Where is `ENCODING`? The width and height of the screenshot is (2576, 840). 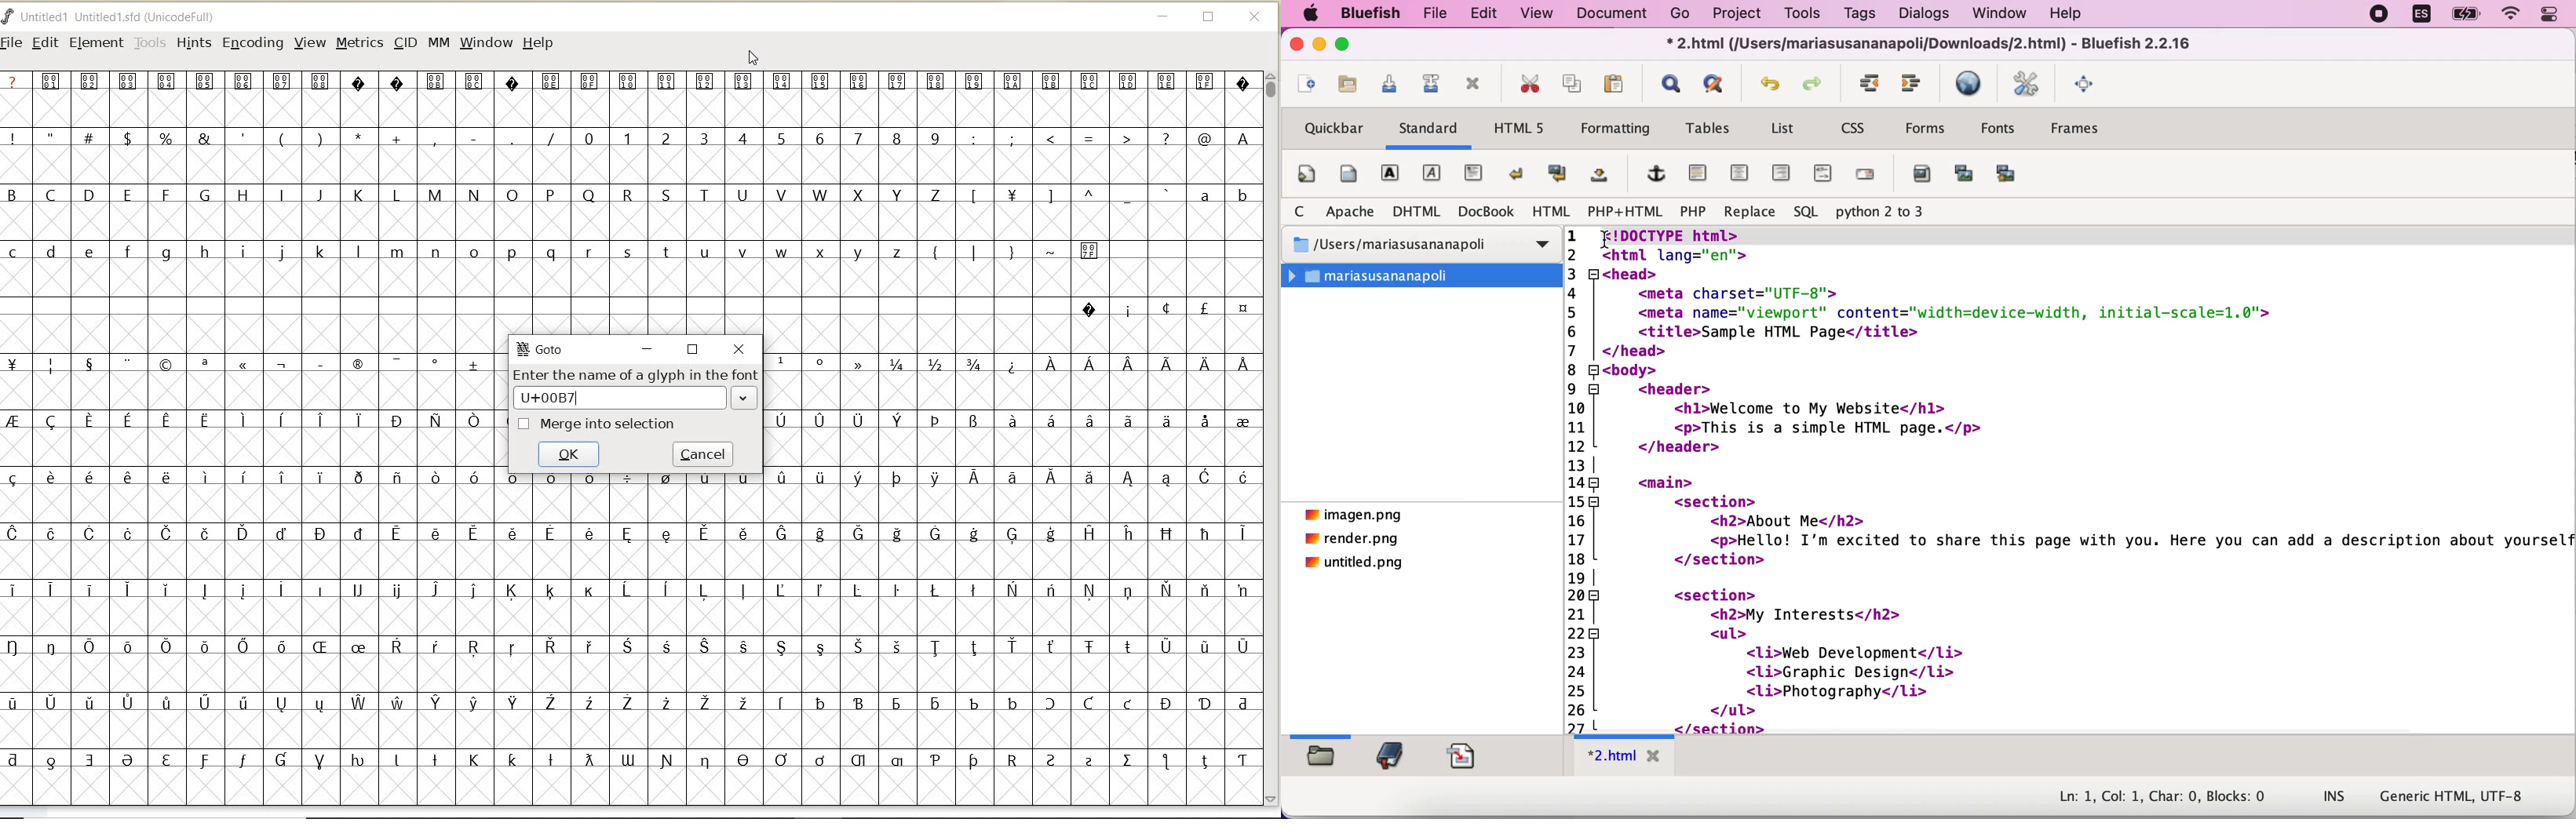
ENCODING is located at coordinates (253, 44).